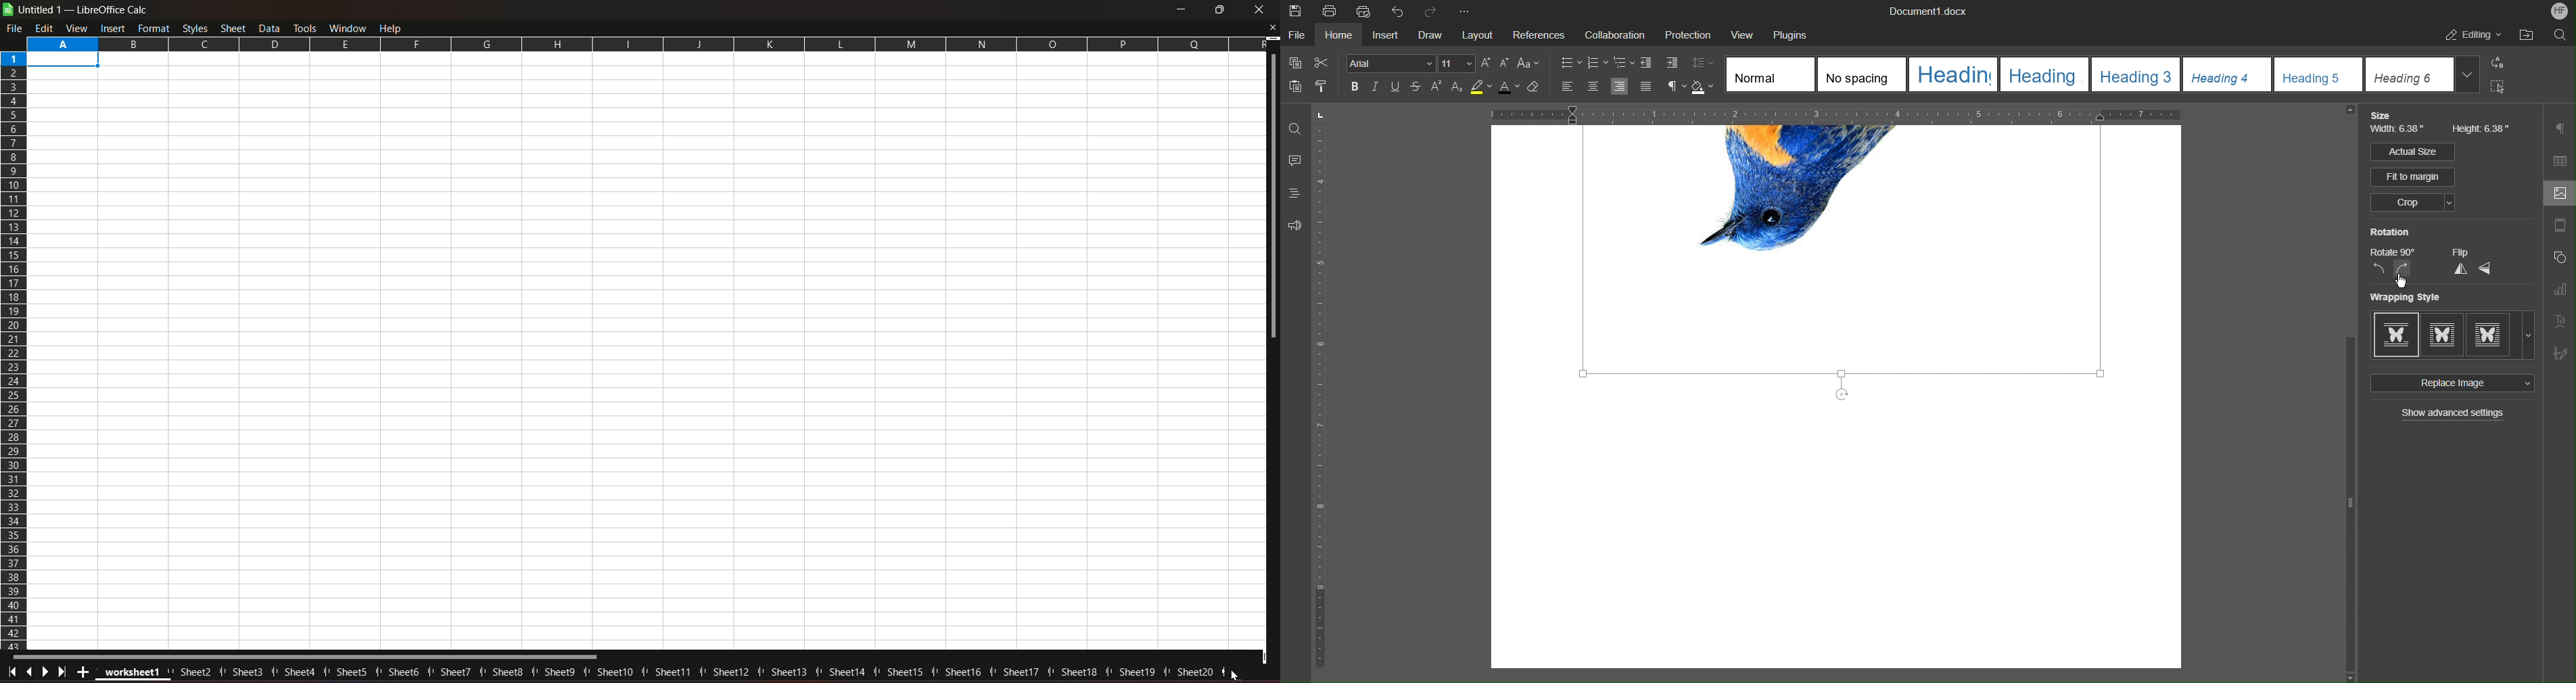 The height and width of the screenshot is (700, 2576). What do you see at coordinates (307, 657) in the screenshot?
I see `scrollbar` at bounding box center [307, 657].